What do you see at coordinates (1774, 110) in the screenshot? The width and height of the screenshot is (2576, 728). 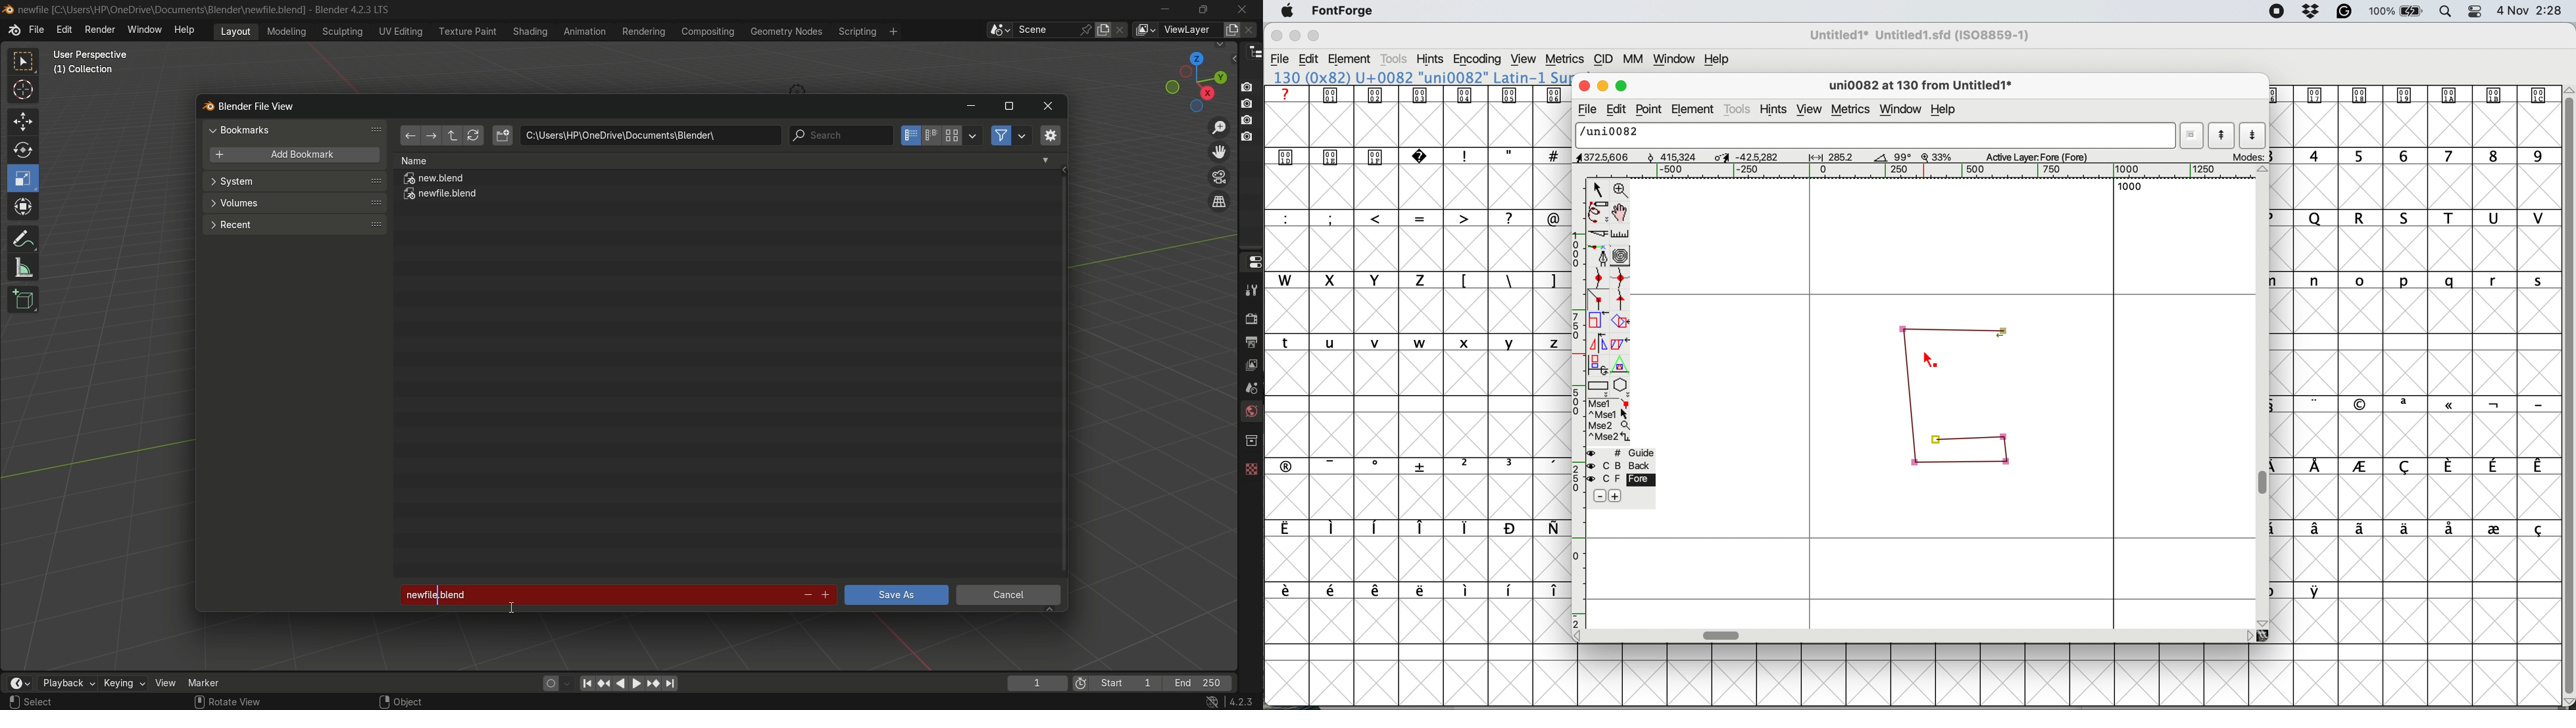 I see `hints` at bounding box center [1774, 110].